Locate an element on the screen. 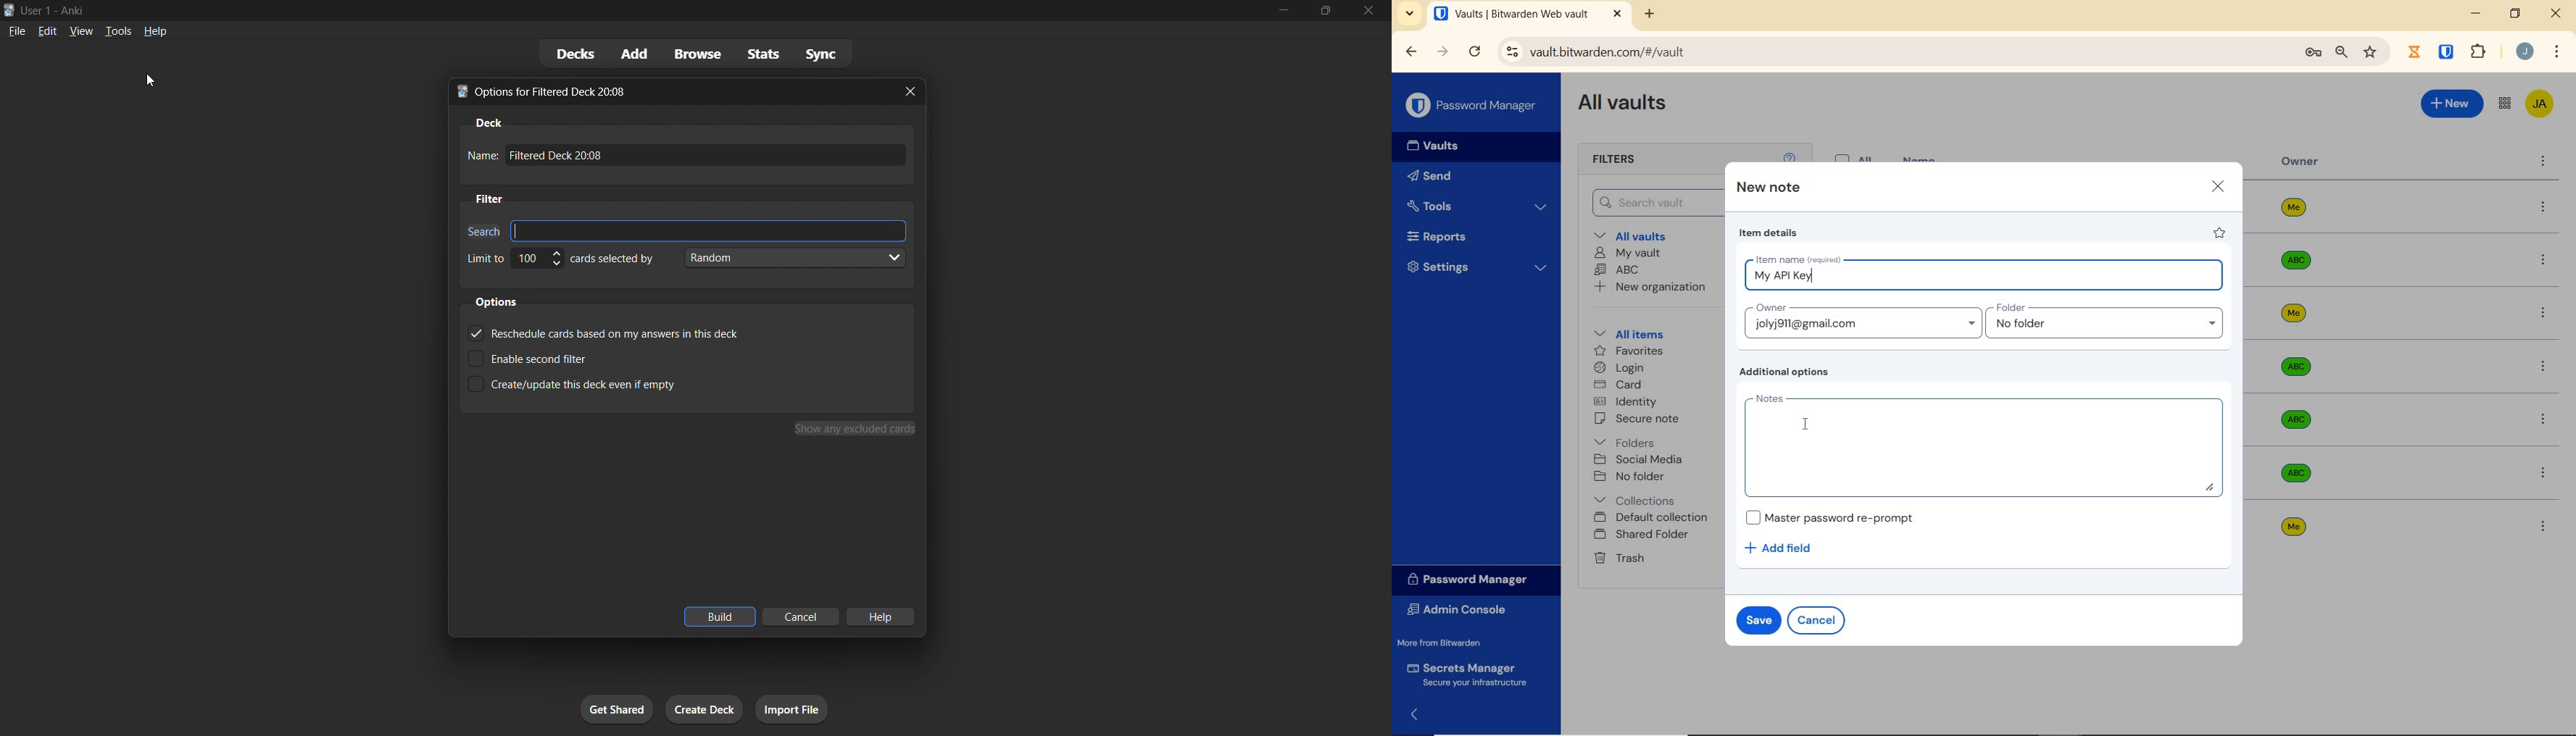 This screenshot has width=2576, height=756. close is located at coordinates (1368, 10).